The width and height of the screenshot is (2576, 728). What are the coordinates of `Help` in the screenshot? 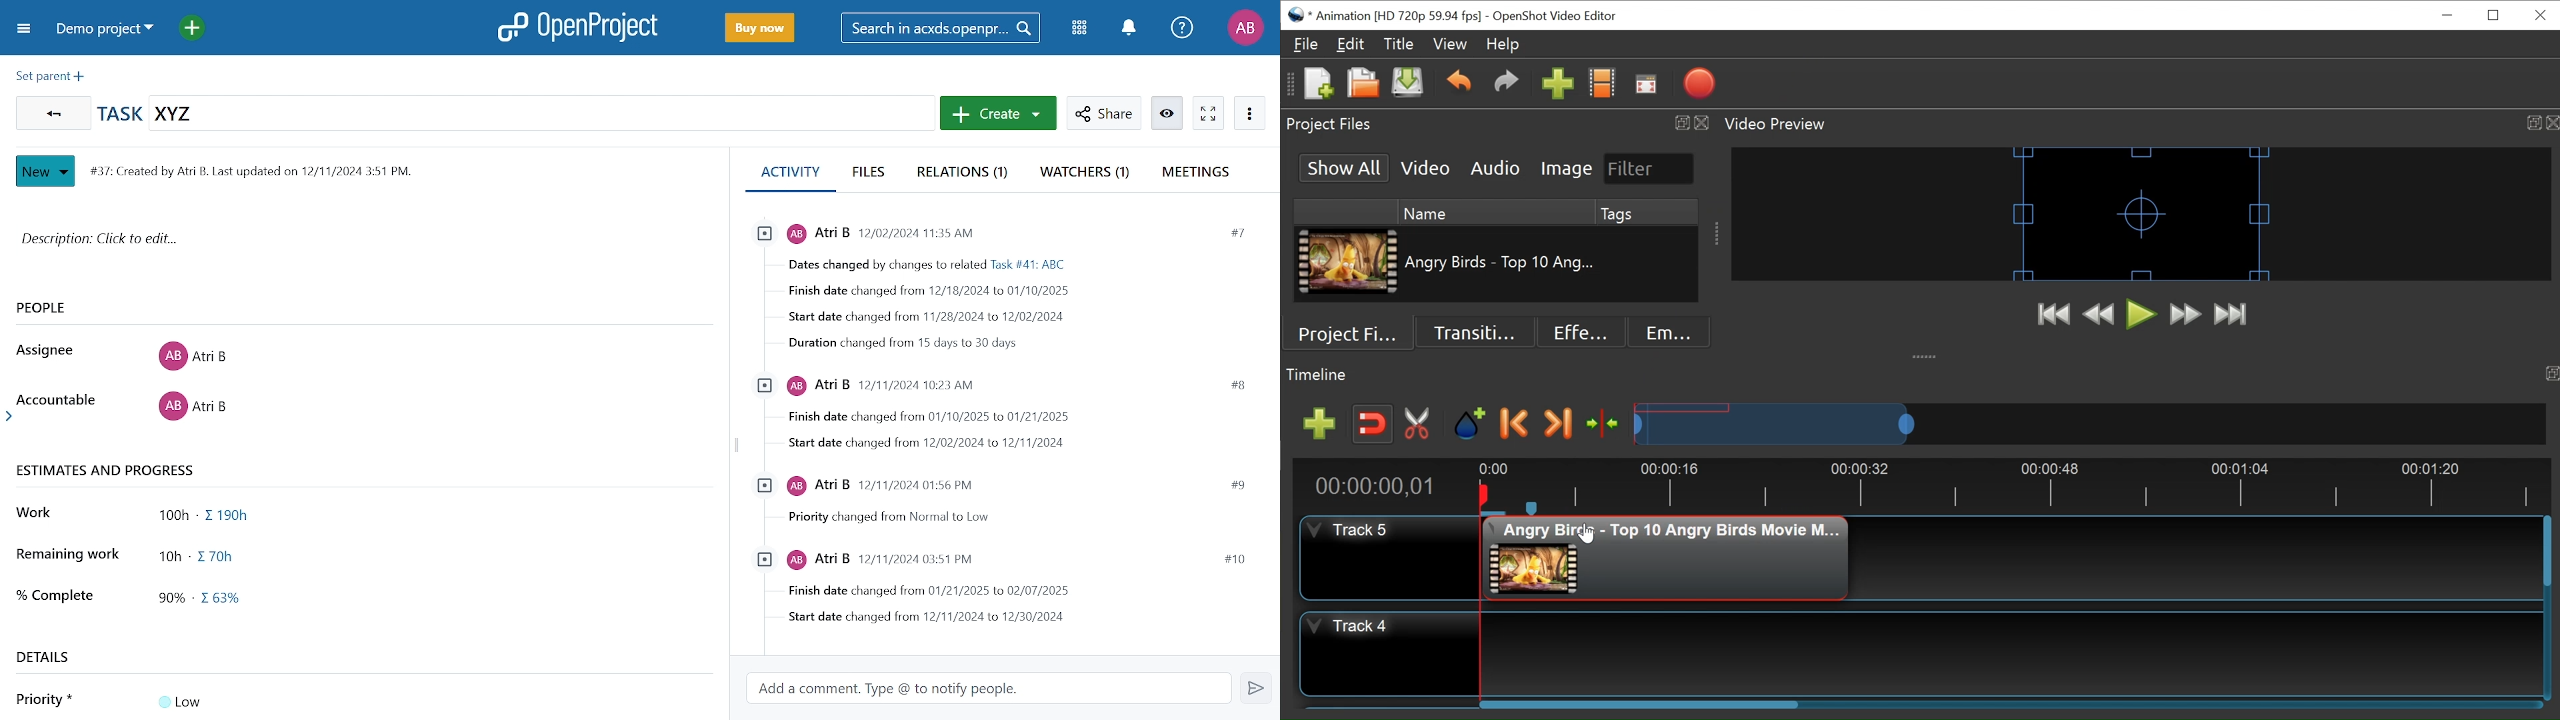 It's located at (1502, 45).